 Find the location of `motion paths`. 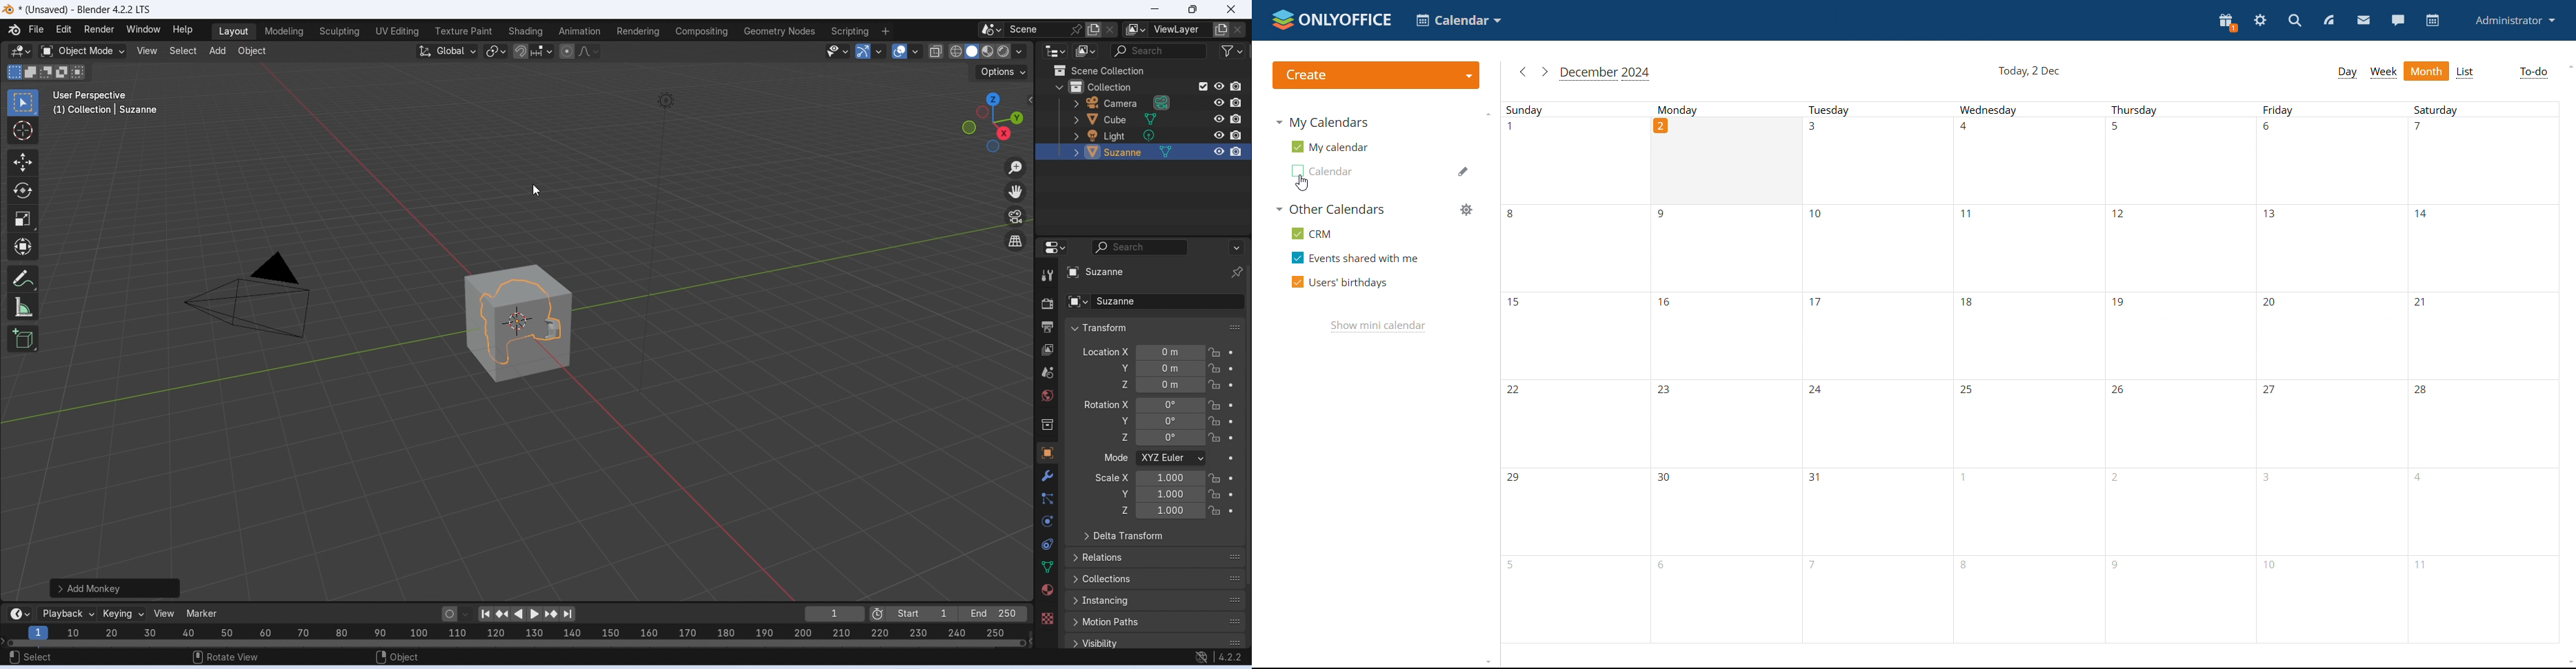

motion paths is located at coordinates (1156, 621).